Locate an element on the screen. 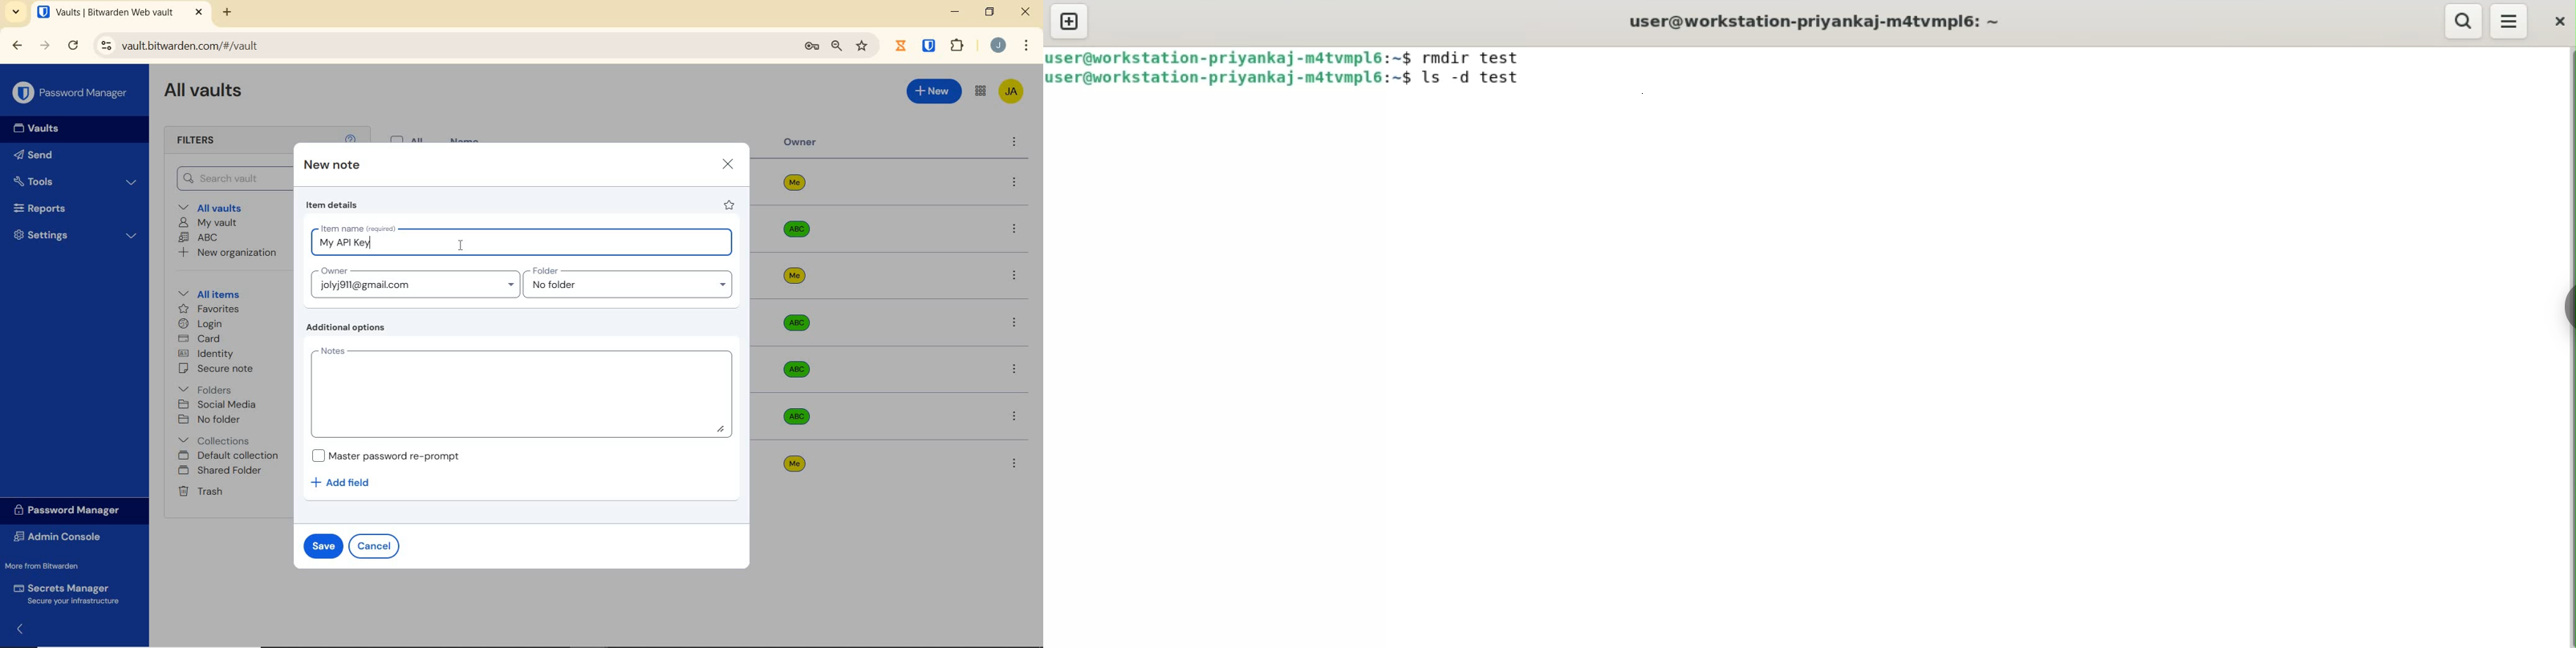 This screenshot has height=672, width=2576. help is located at coordinates (350, 137).